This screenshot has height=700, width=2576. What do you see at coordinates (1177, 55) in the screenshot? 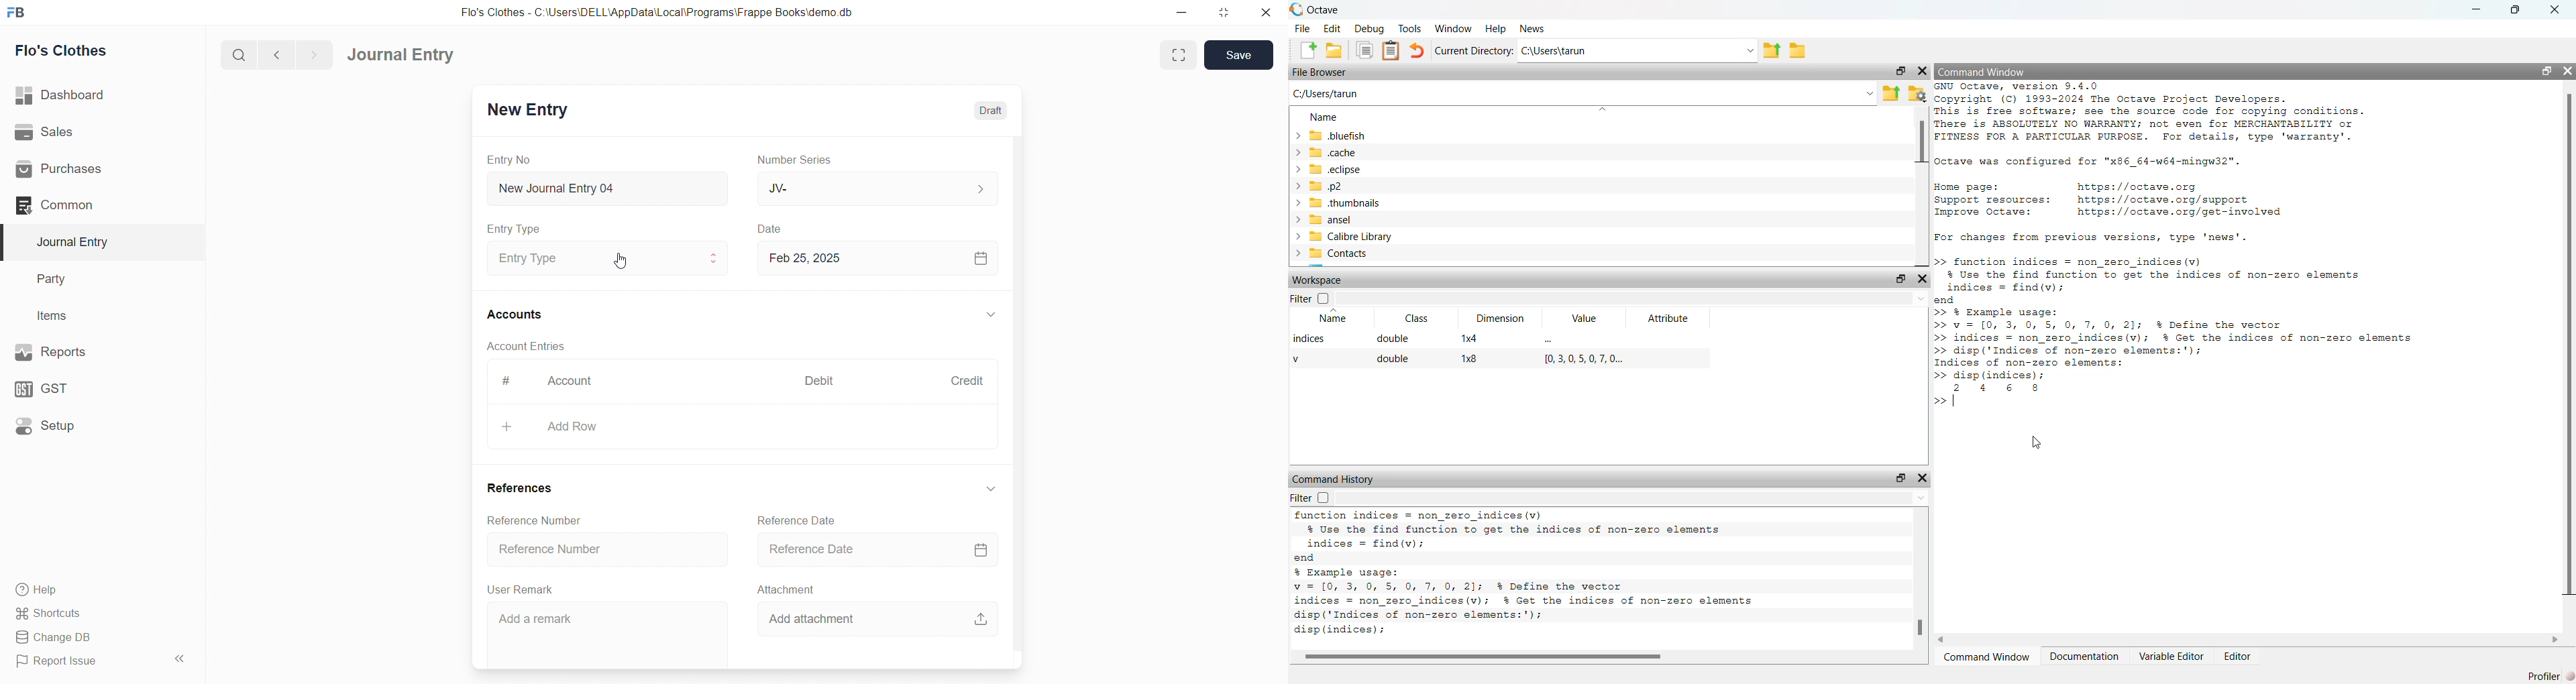
I see `Expand Window` at bounding box center [1177, 55].